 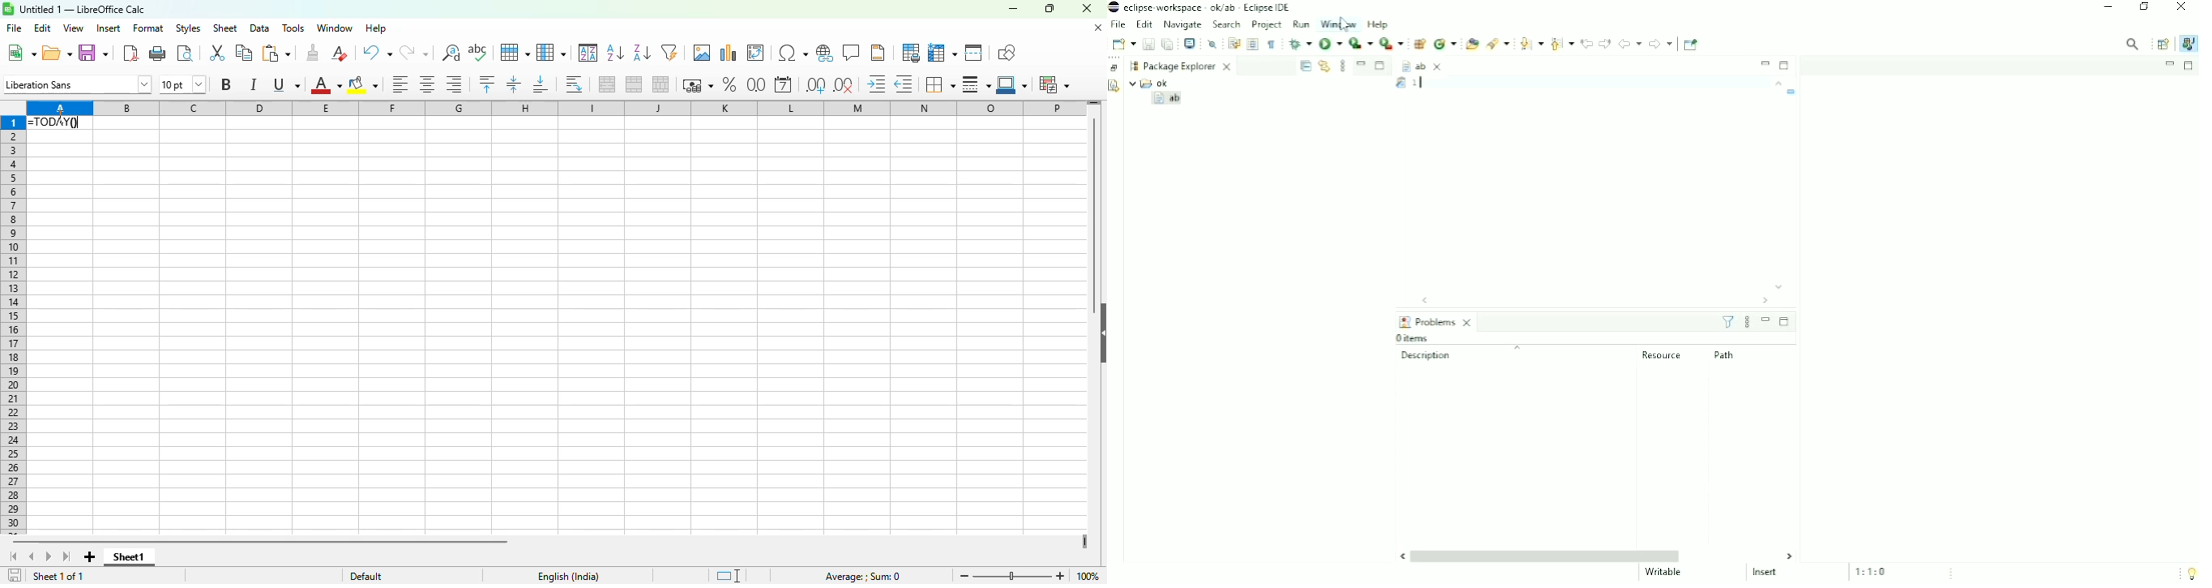 What do you see at coordinates (376, 28) in the screenshot?
I see `help` at bounding box center [376, 28].